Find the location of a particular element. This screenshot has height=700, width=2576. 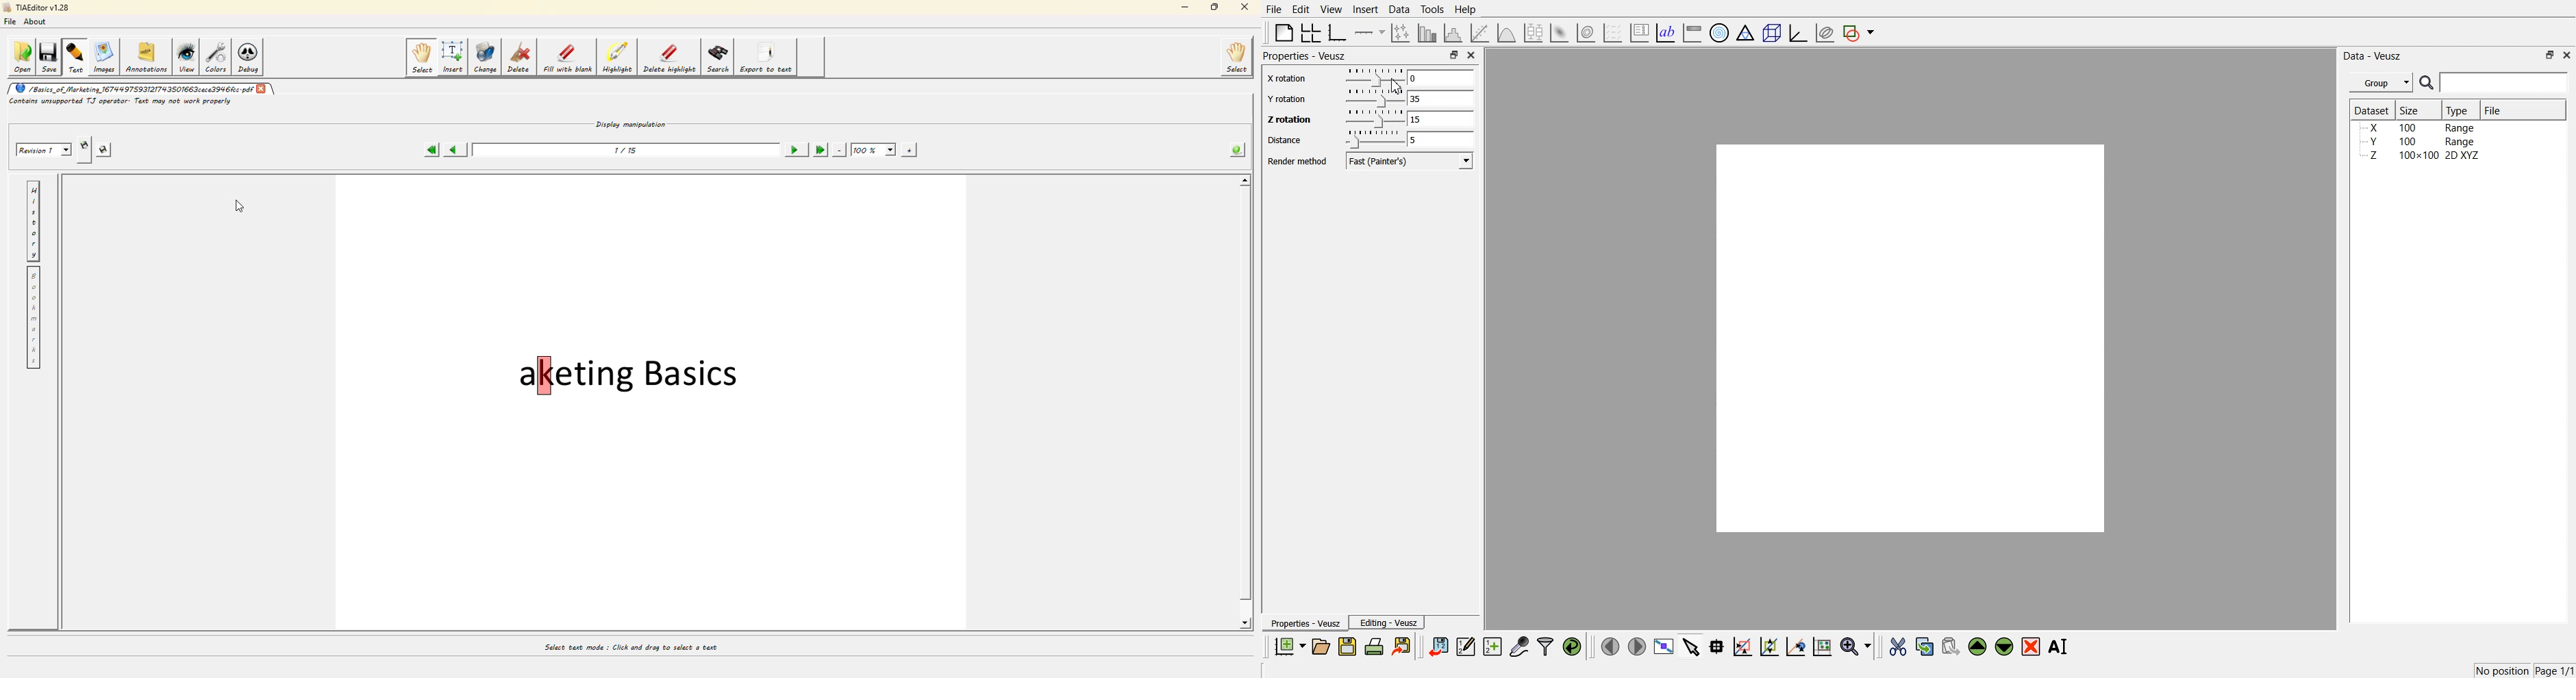

Arrange graph in grid is located at coordinates (1311, 34).